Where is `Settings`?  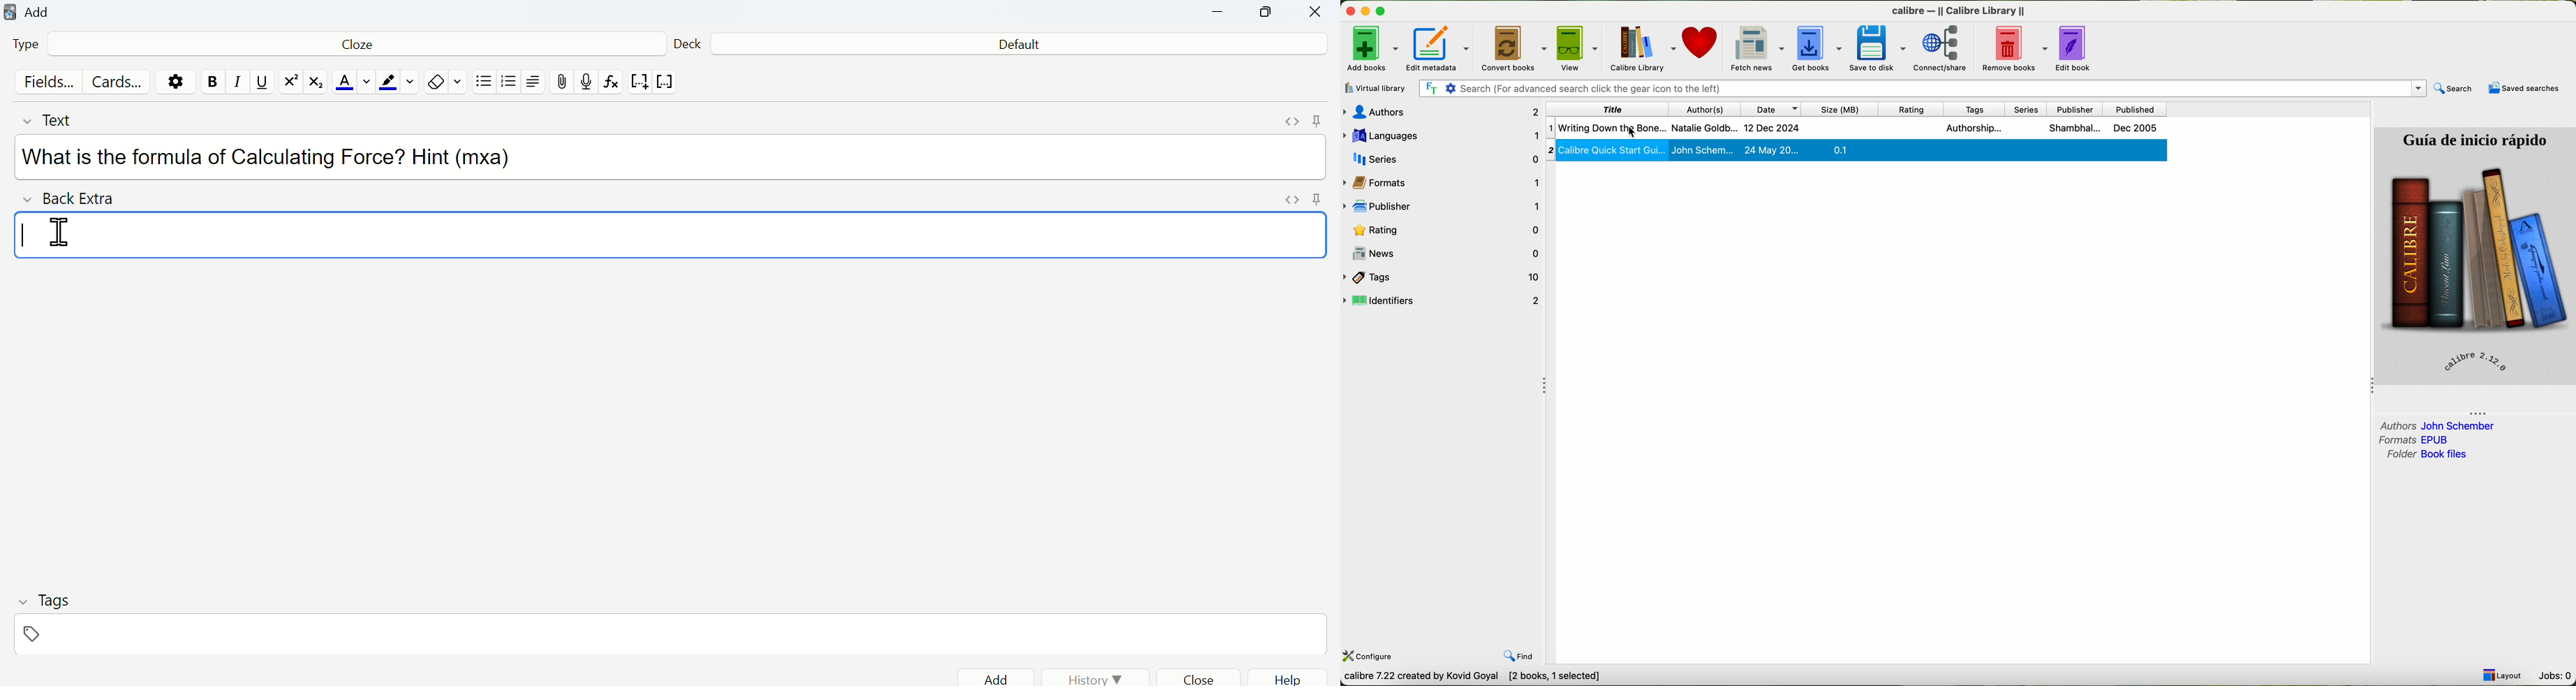
Settings is located at coordinates (179, 81).